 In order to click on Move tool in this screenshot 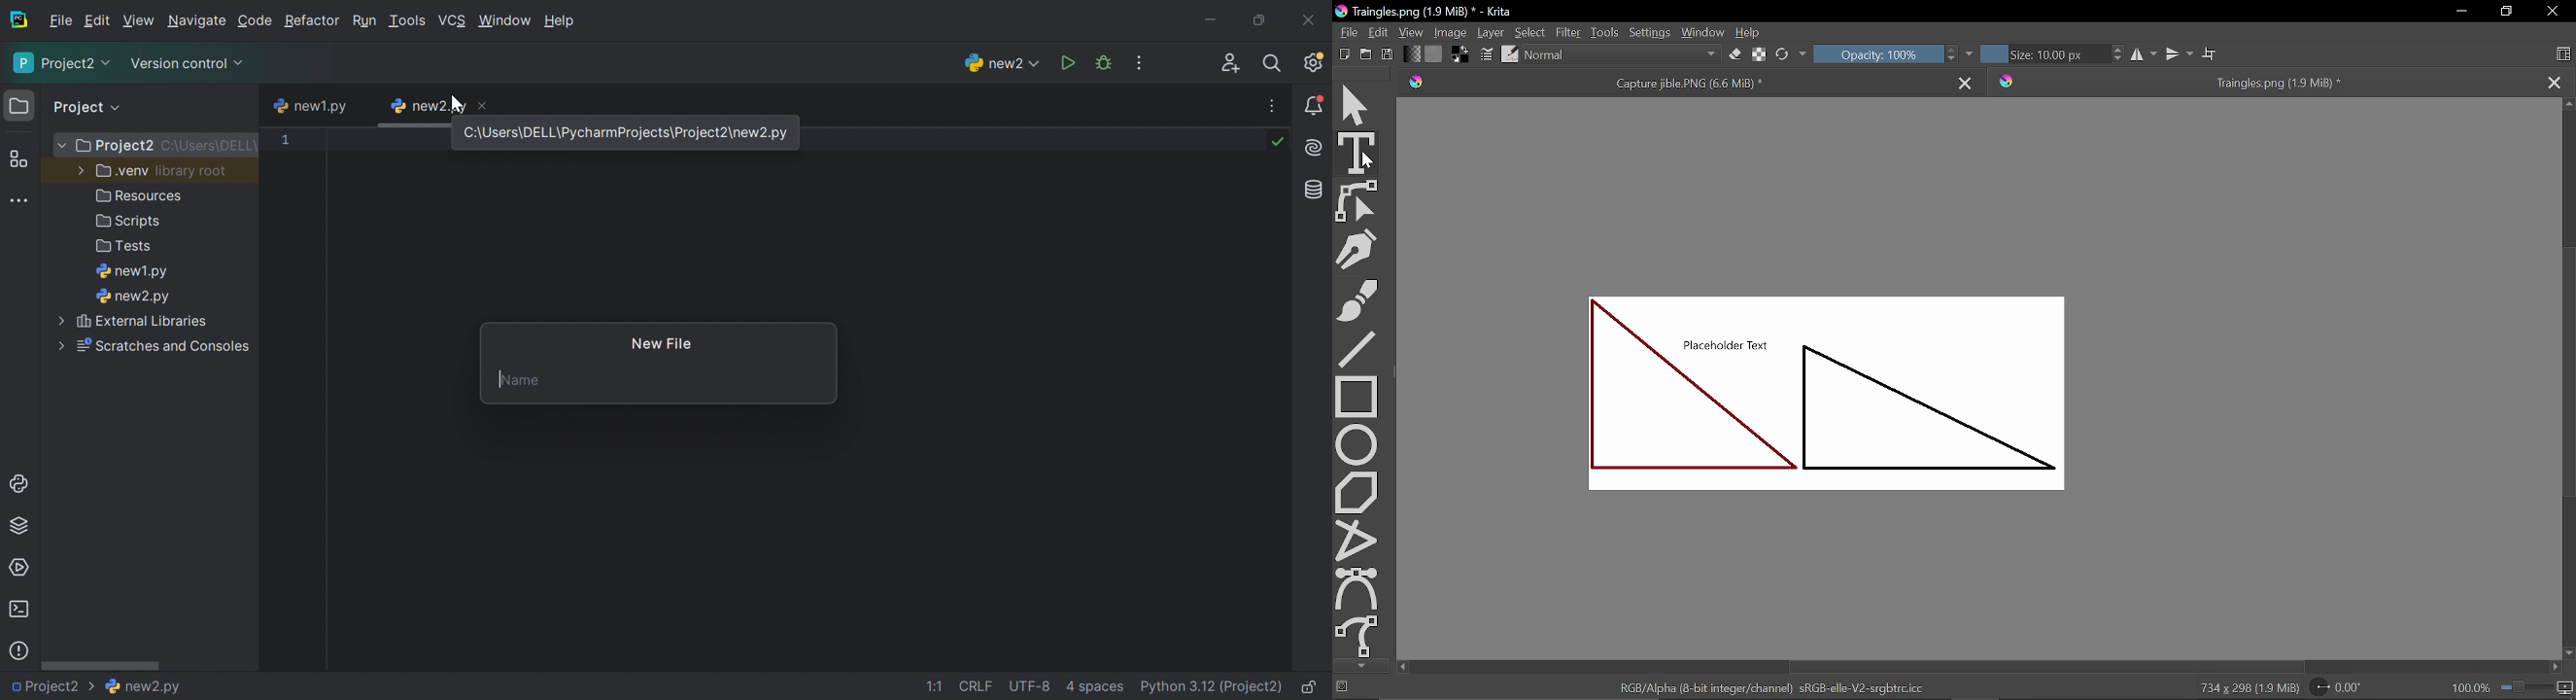, I will do `click(1359, 107)`.